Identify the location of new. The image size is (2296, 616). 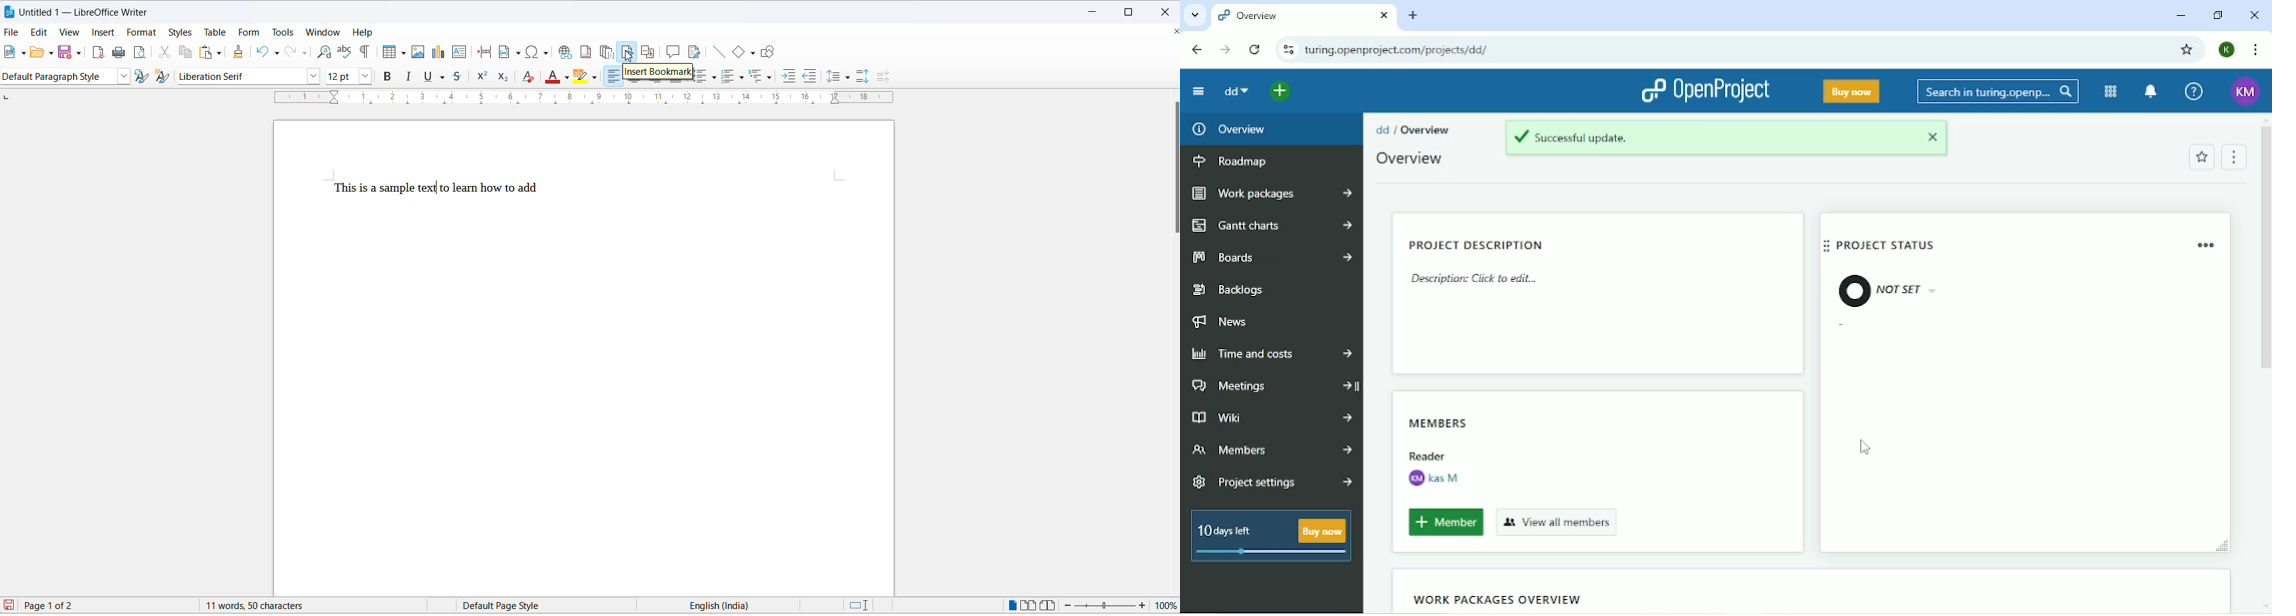
(11, 52).